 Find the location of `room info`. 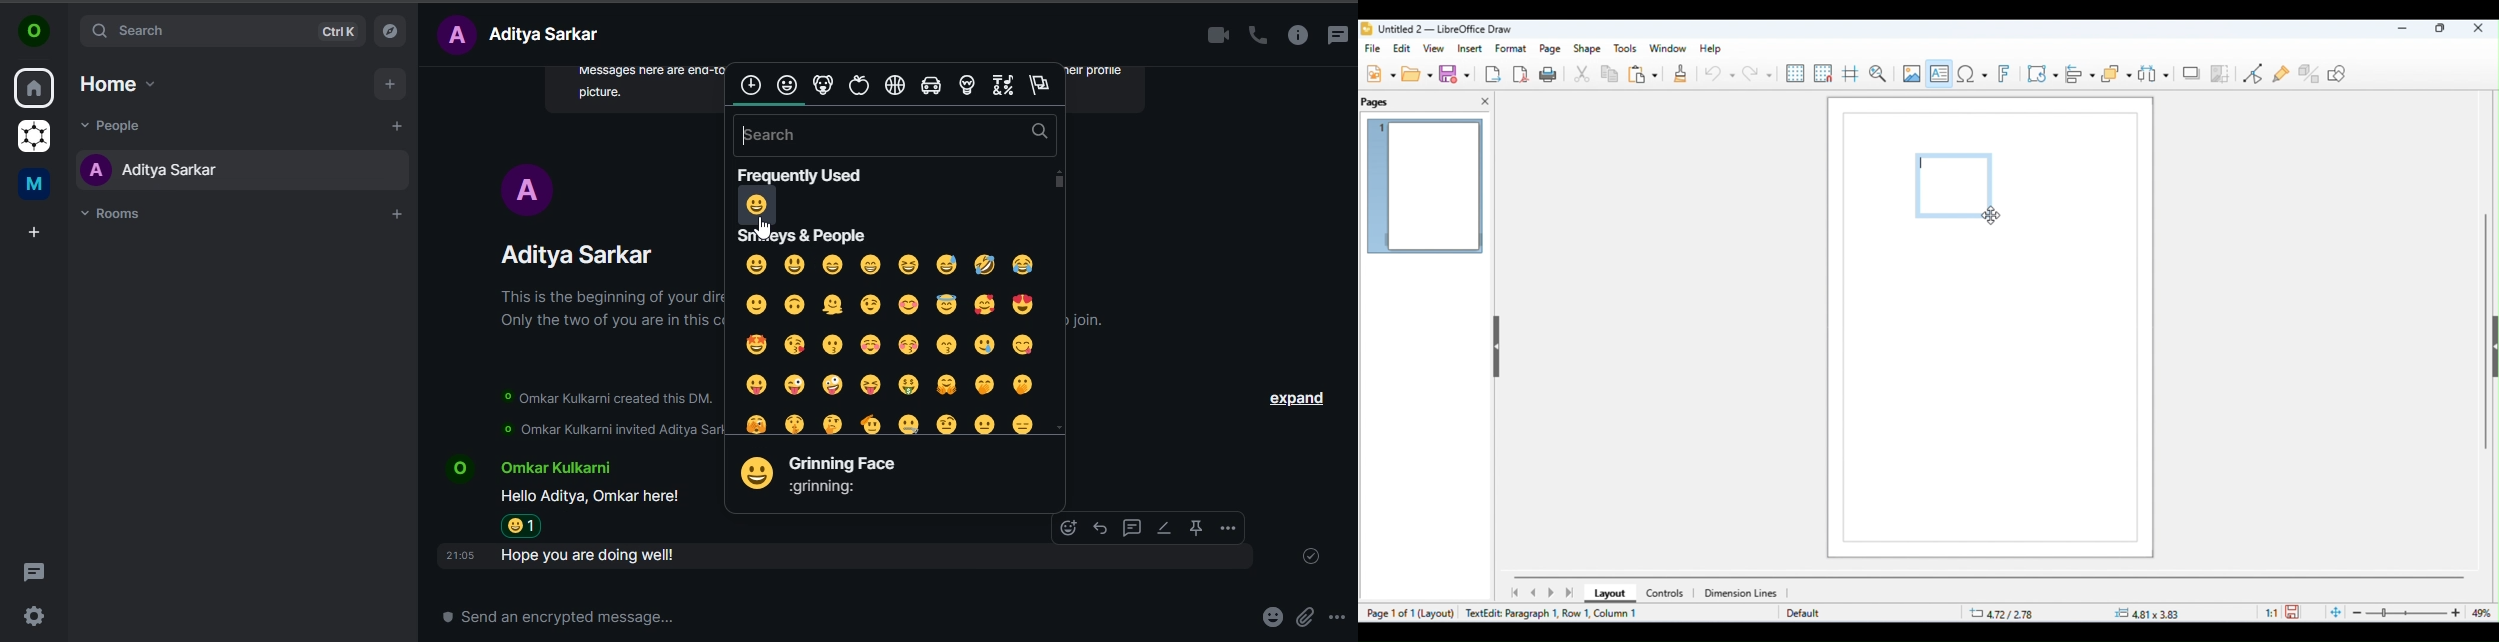

room info is located at coordinates (1296, 36).